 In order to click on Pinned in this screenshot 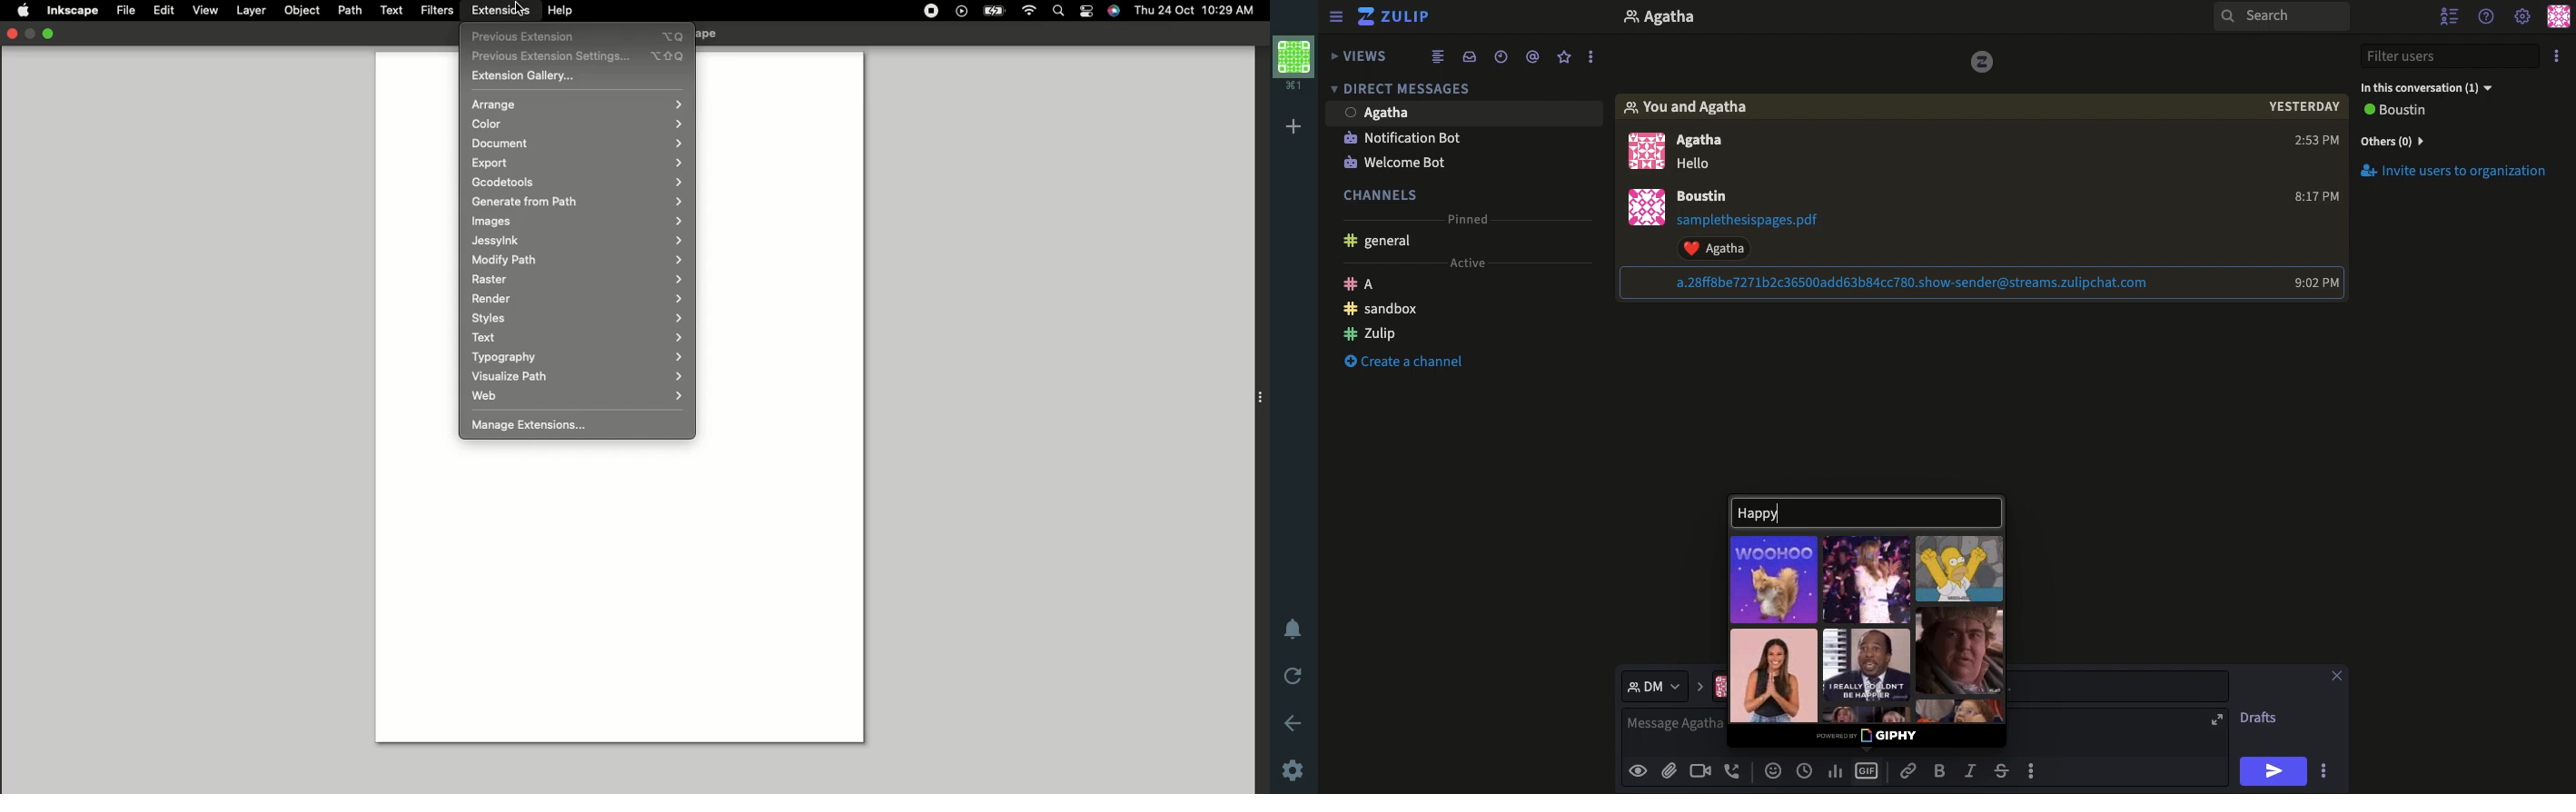, I will do `click(1476, 214)`.